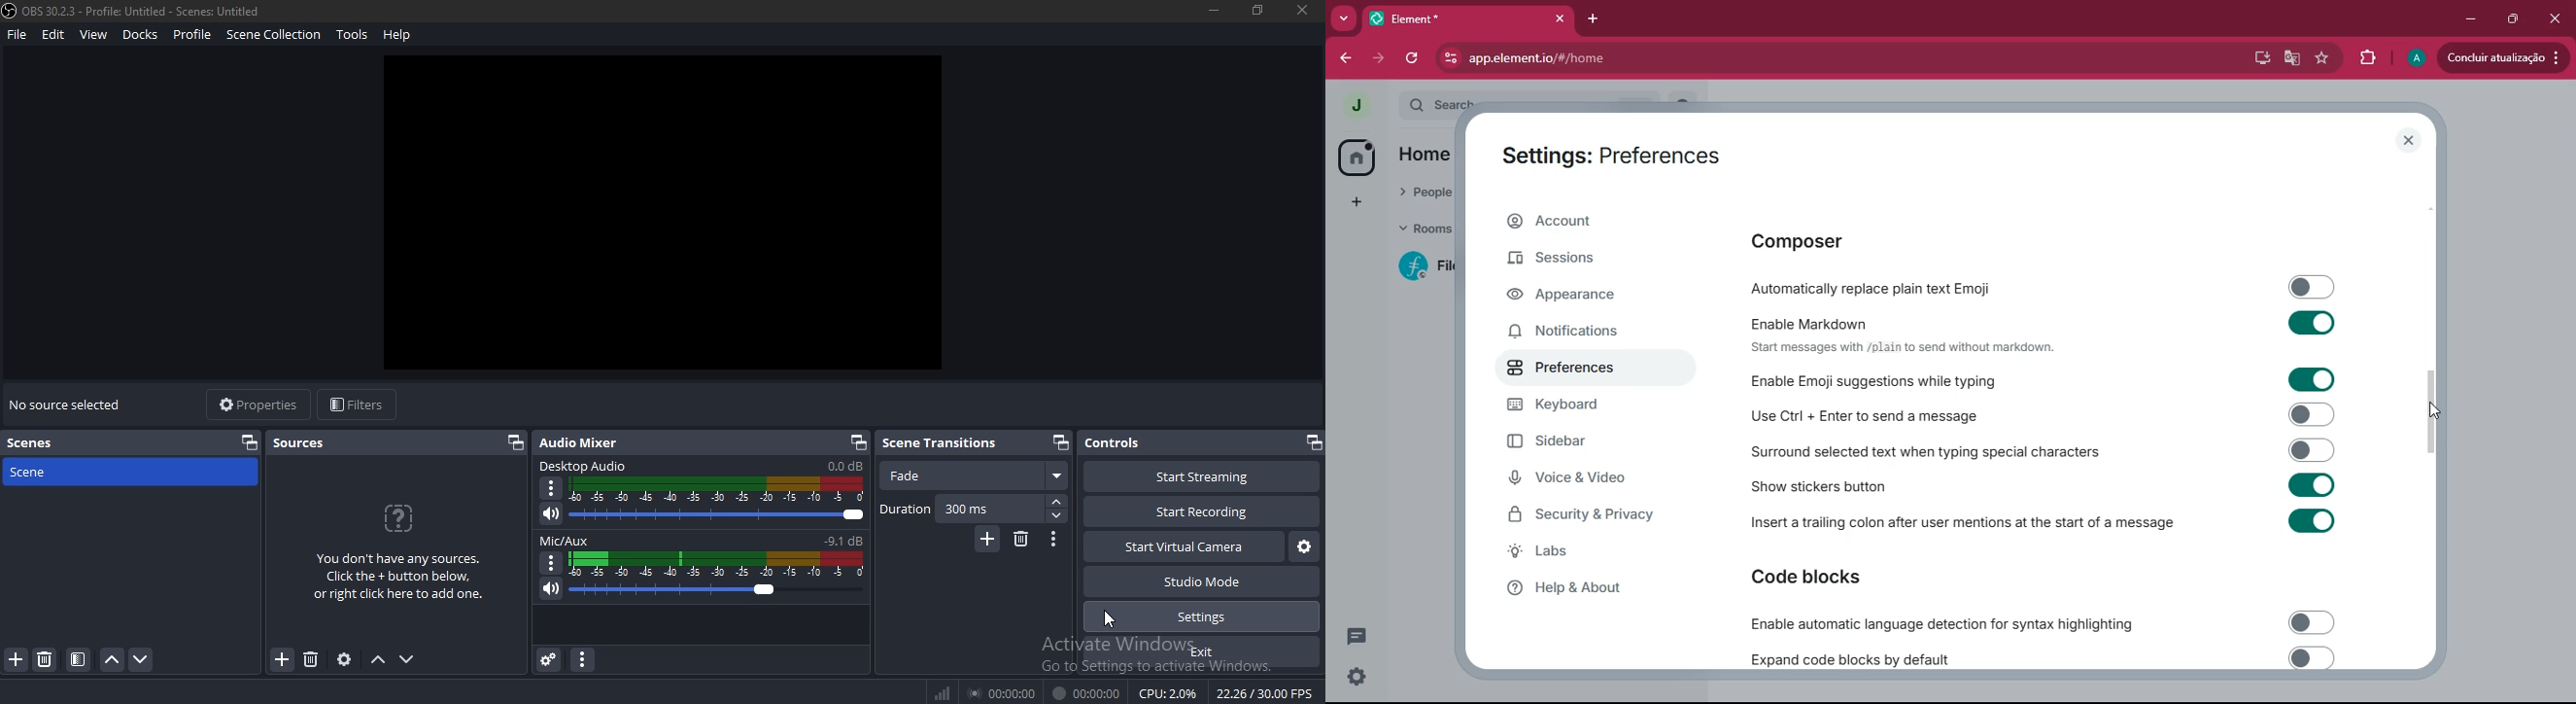  What do you see at coordinates (253, 403) in the screenshot?
I see `properties` at bounding box center [253, 403].